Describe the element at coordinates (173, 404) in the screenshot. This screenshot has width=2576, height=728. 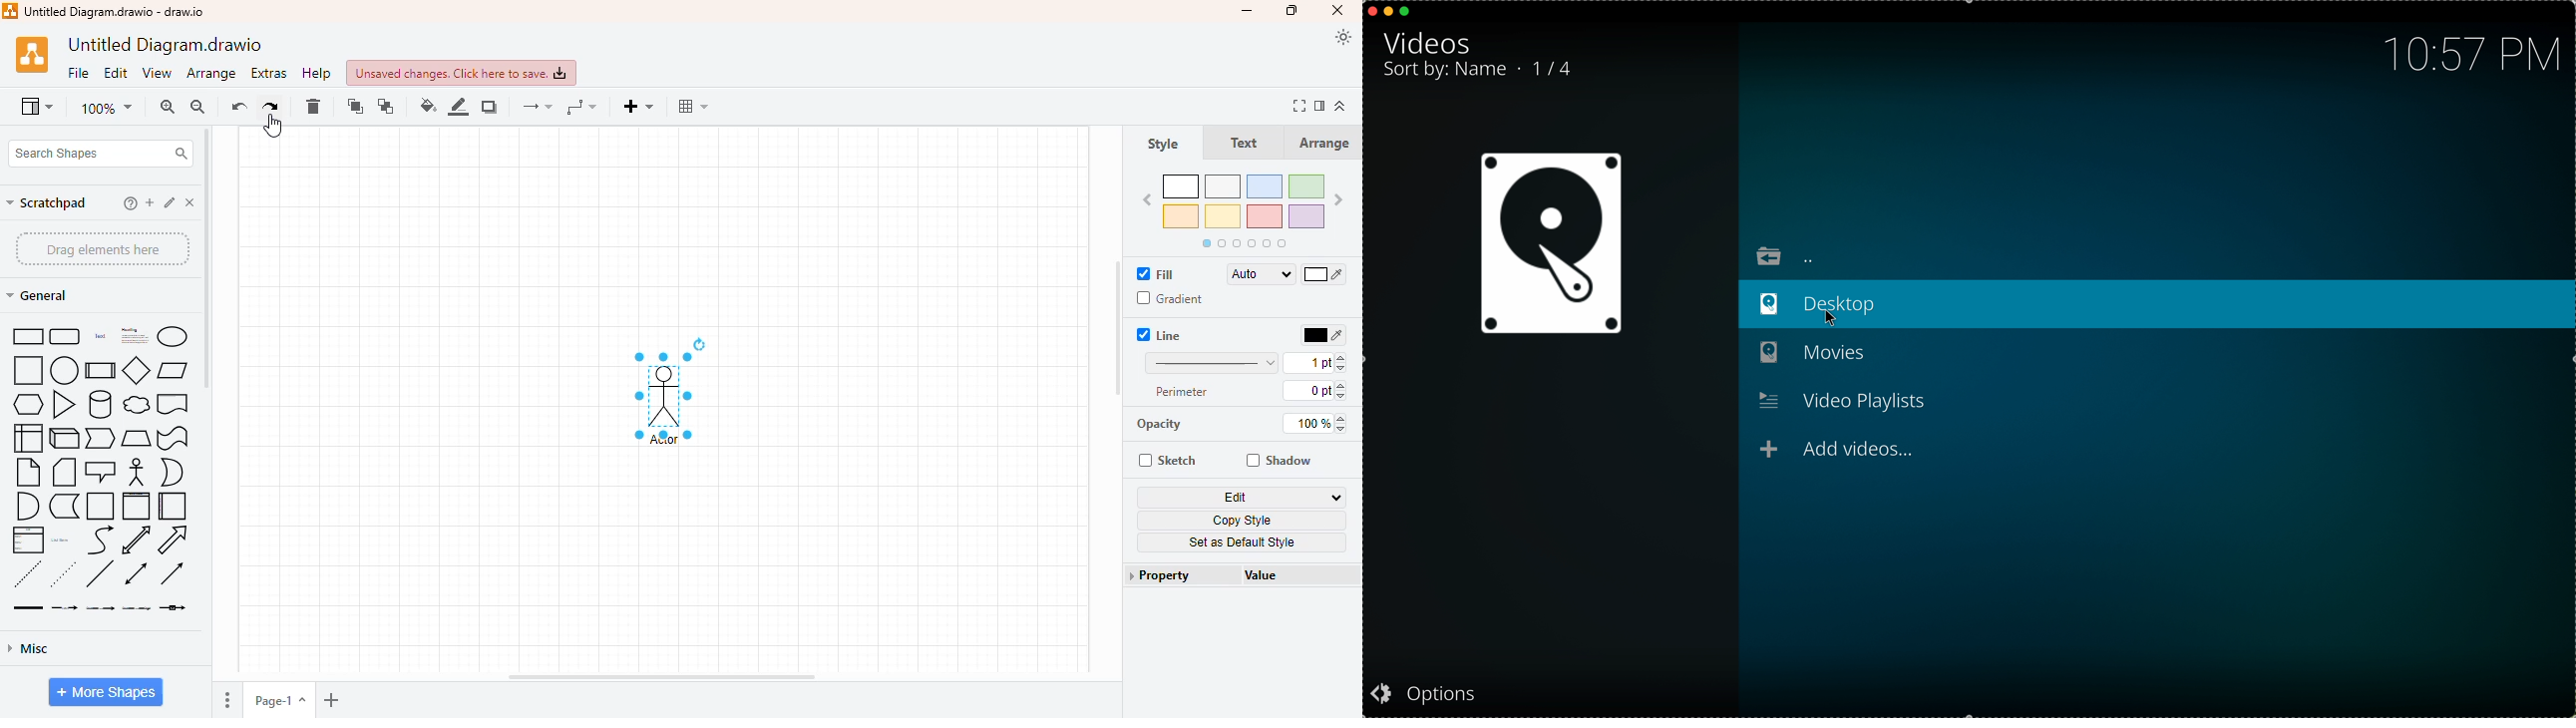
I see `document` at that location.